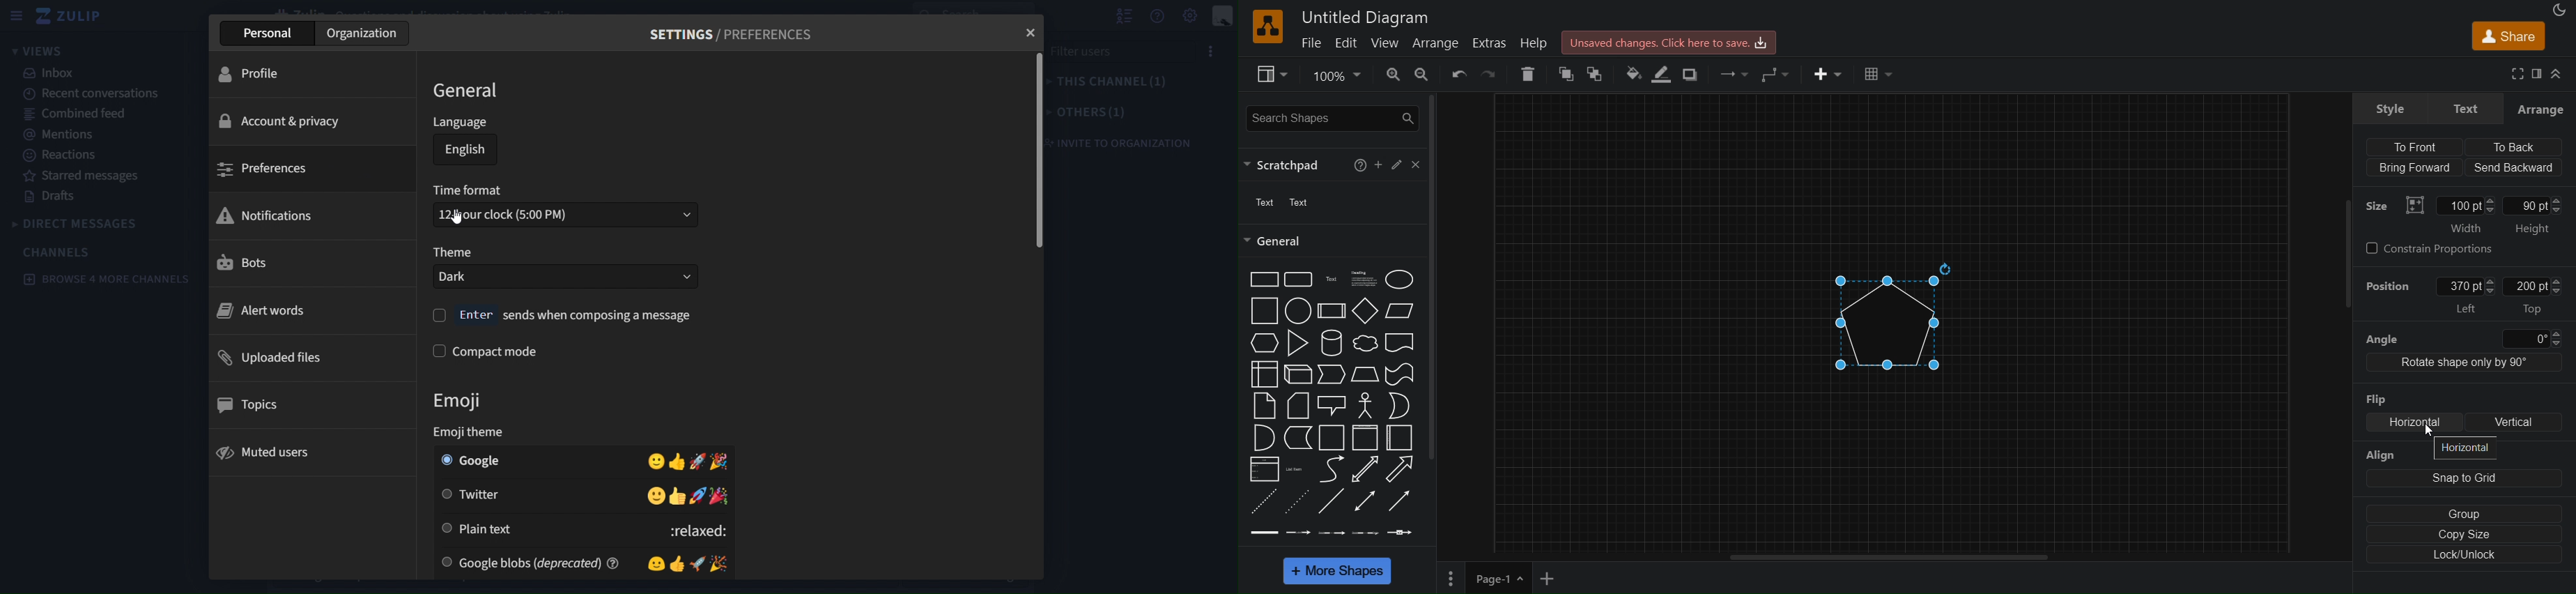  I want to click on align, so click(2389, 455).